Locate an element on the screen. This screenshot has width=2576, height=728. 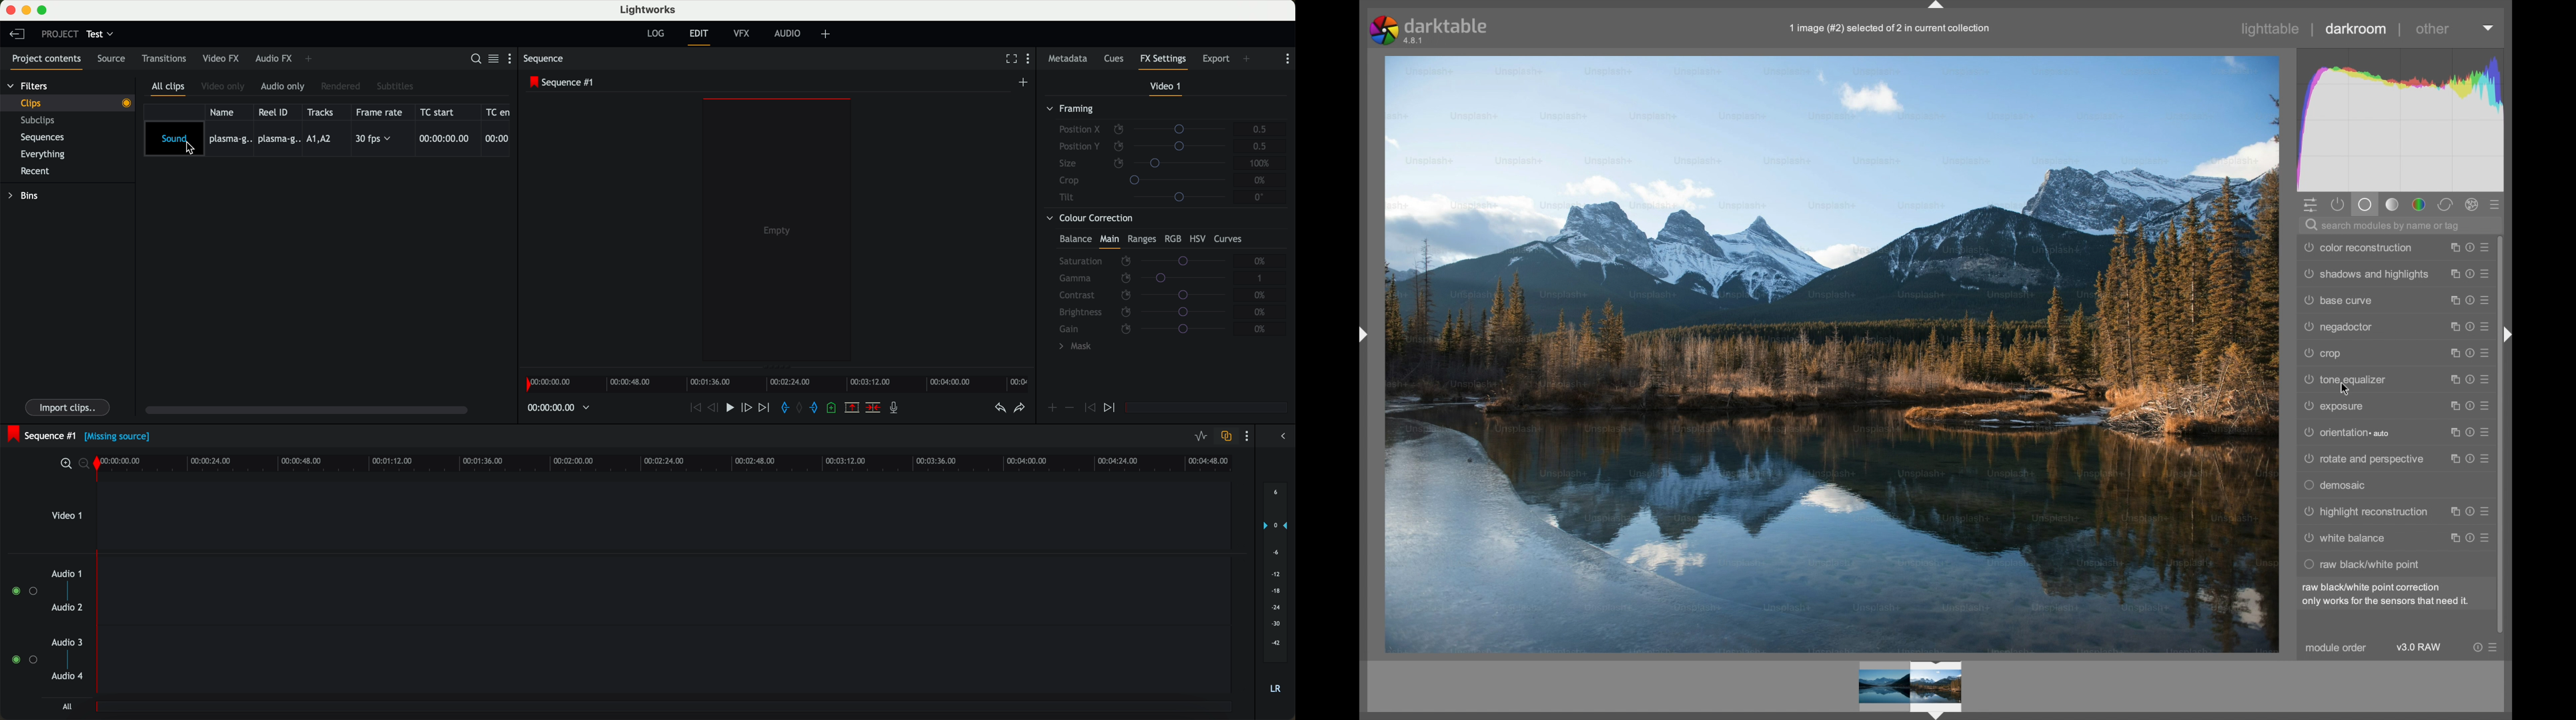
toggle audio levels editing is located at coordinates (1200, 436).